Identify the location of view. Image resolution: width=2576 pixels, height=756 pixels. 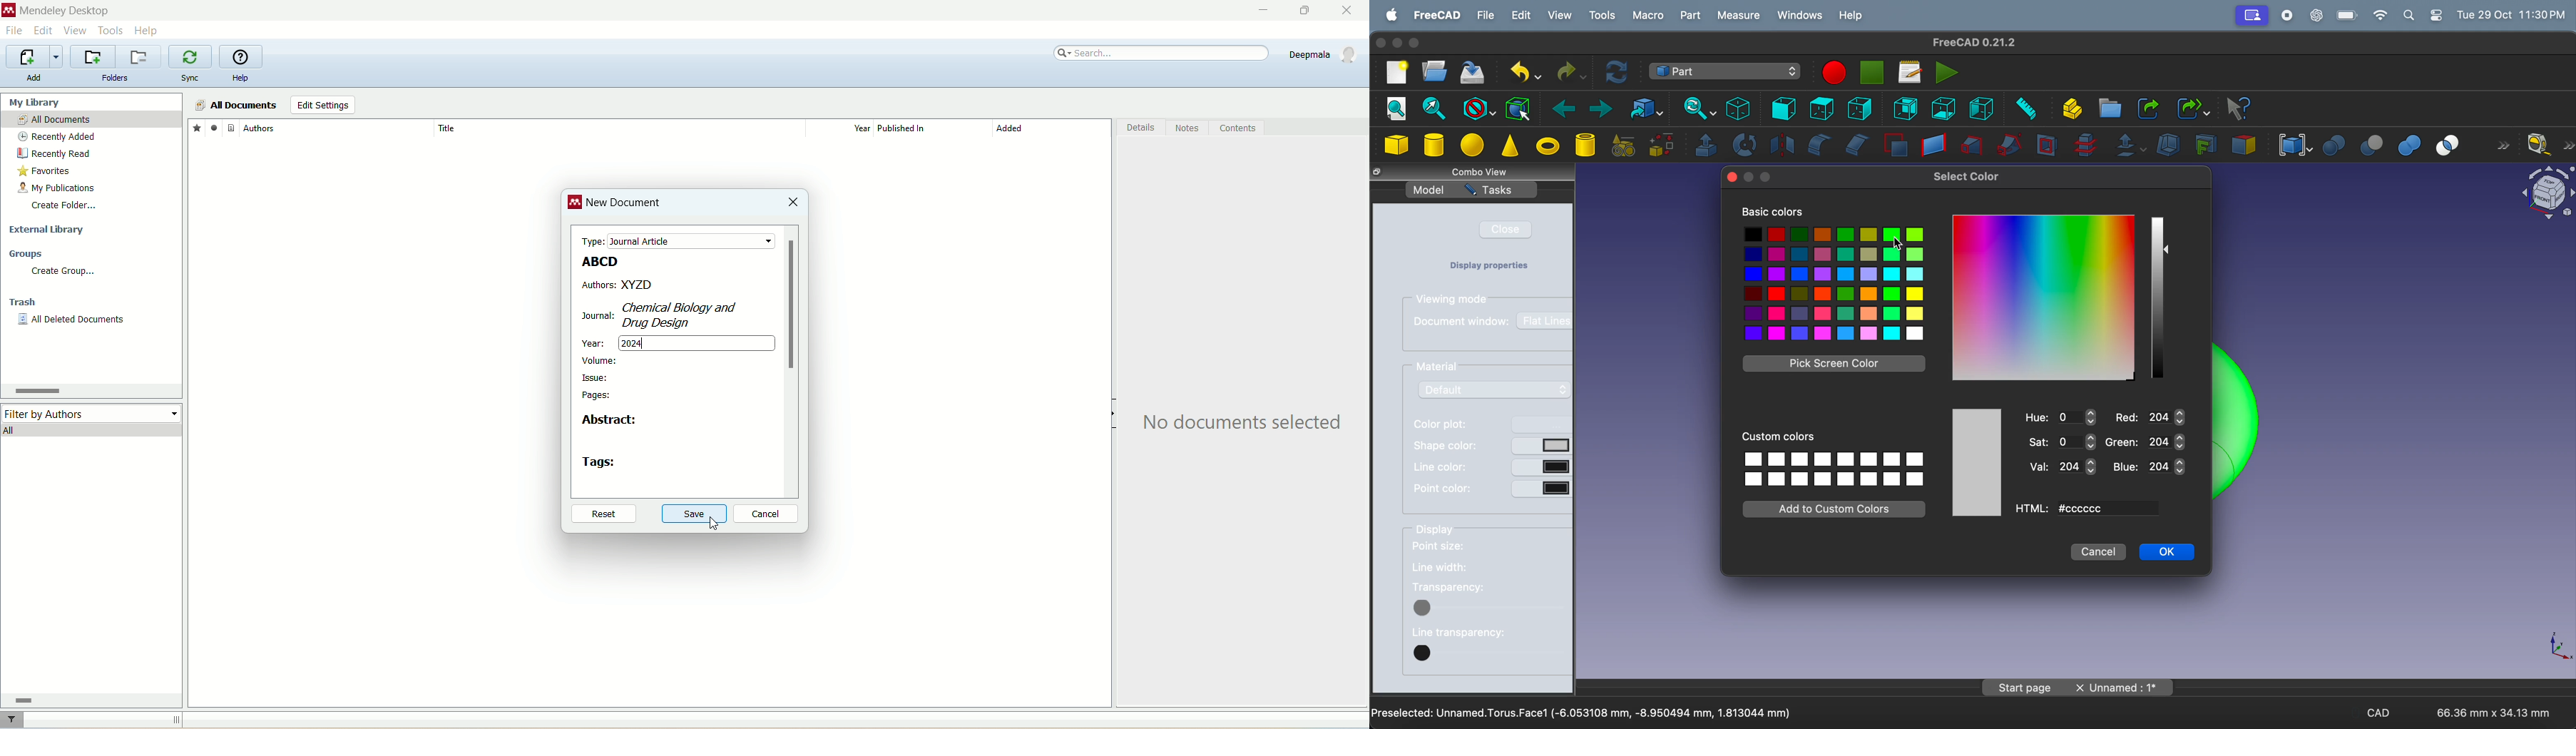
(1559, 15).